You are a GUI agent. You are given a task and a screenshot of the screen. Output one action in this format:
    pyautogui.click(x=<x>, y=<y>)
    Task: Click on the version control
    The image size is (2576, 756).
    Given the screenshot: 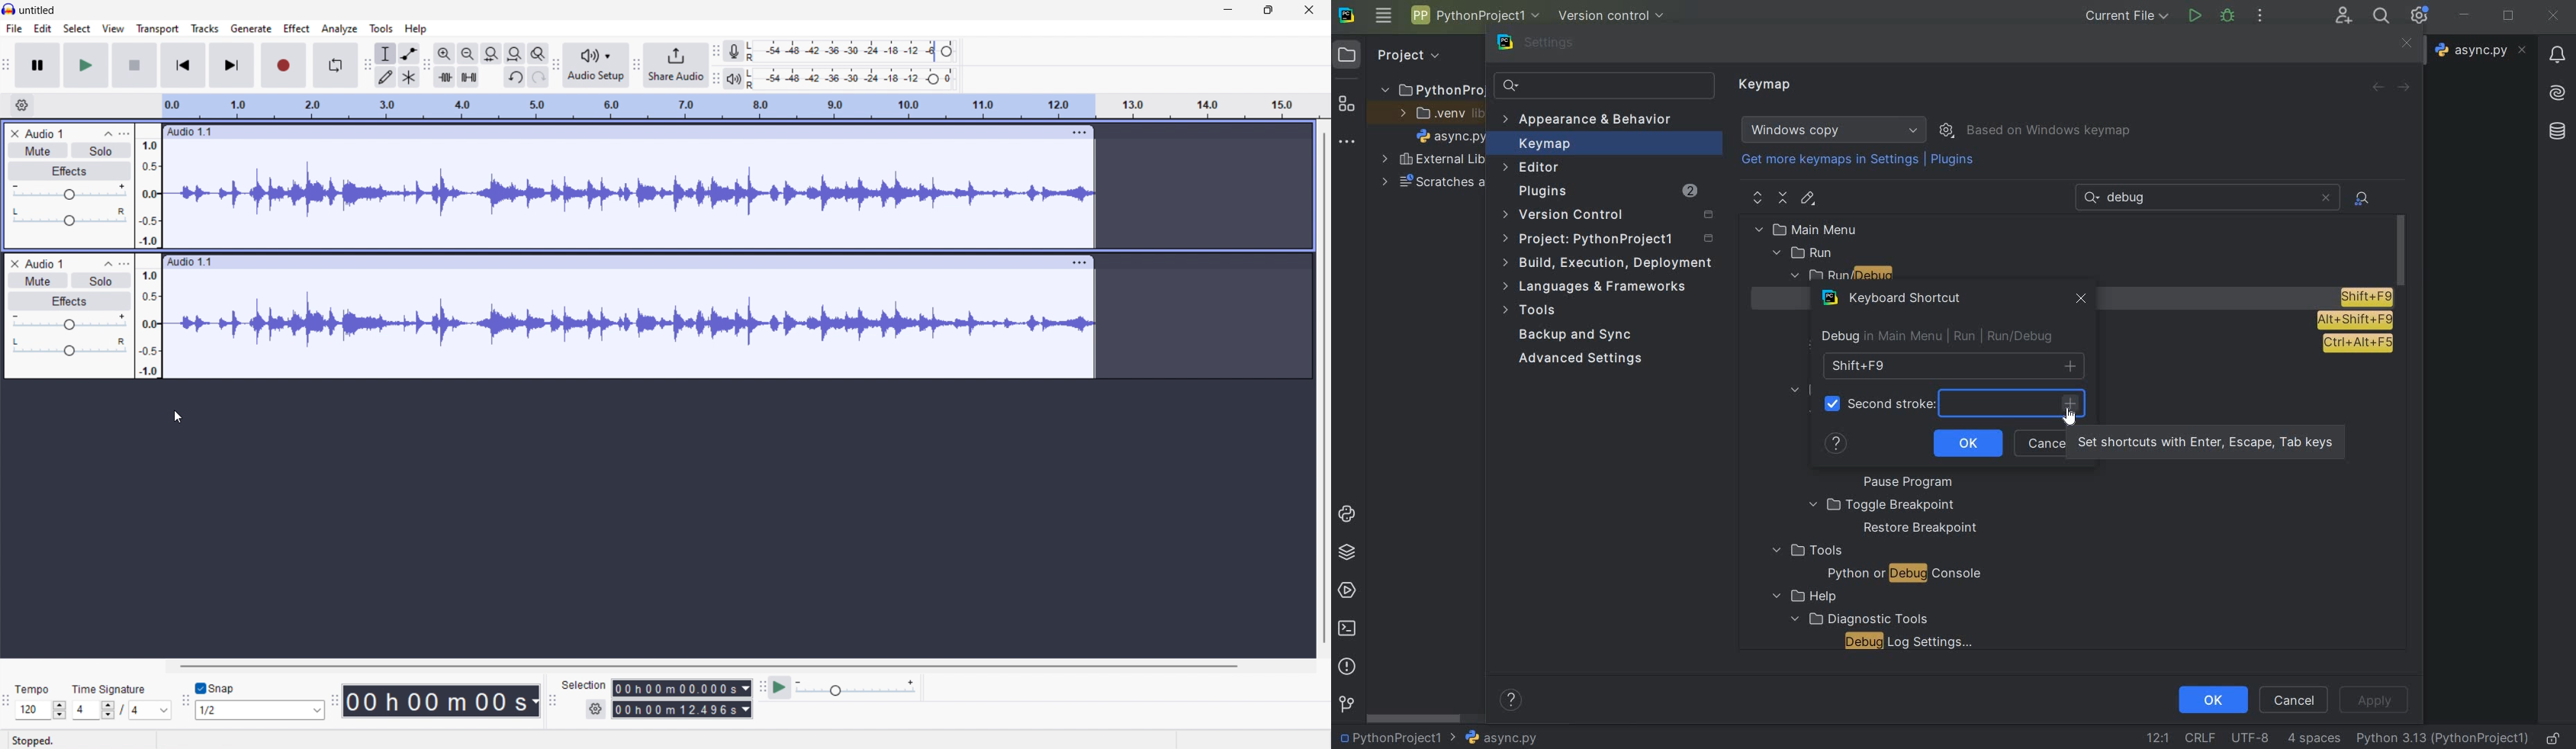 What is the action you would take?
    pyautogui.click(x=1346, y=705)
    